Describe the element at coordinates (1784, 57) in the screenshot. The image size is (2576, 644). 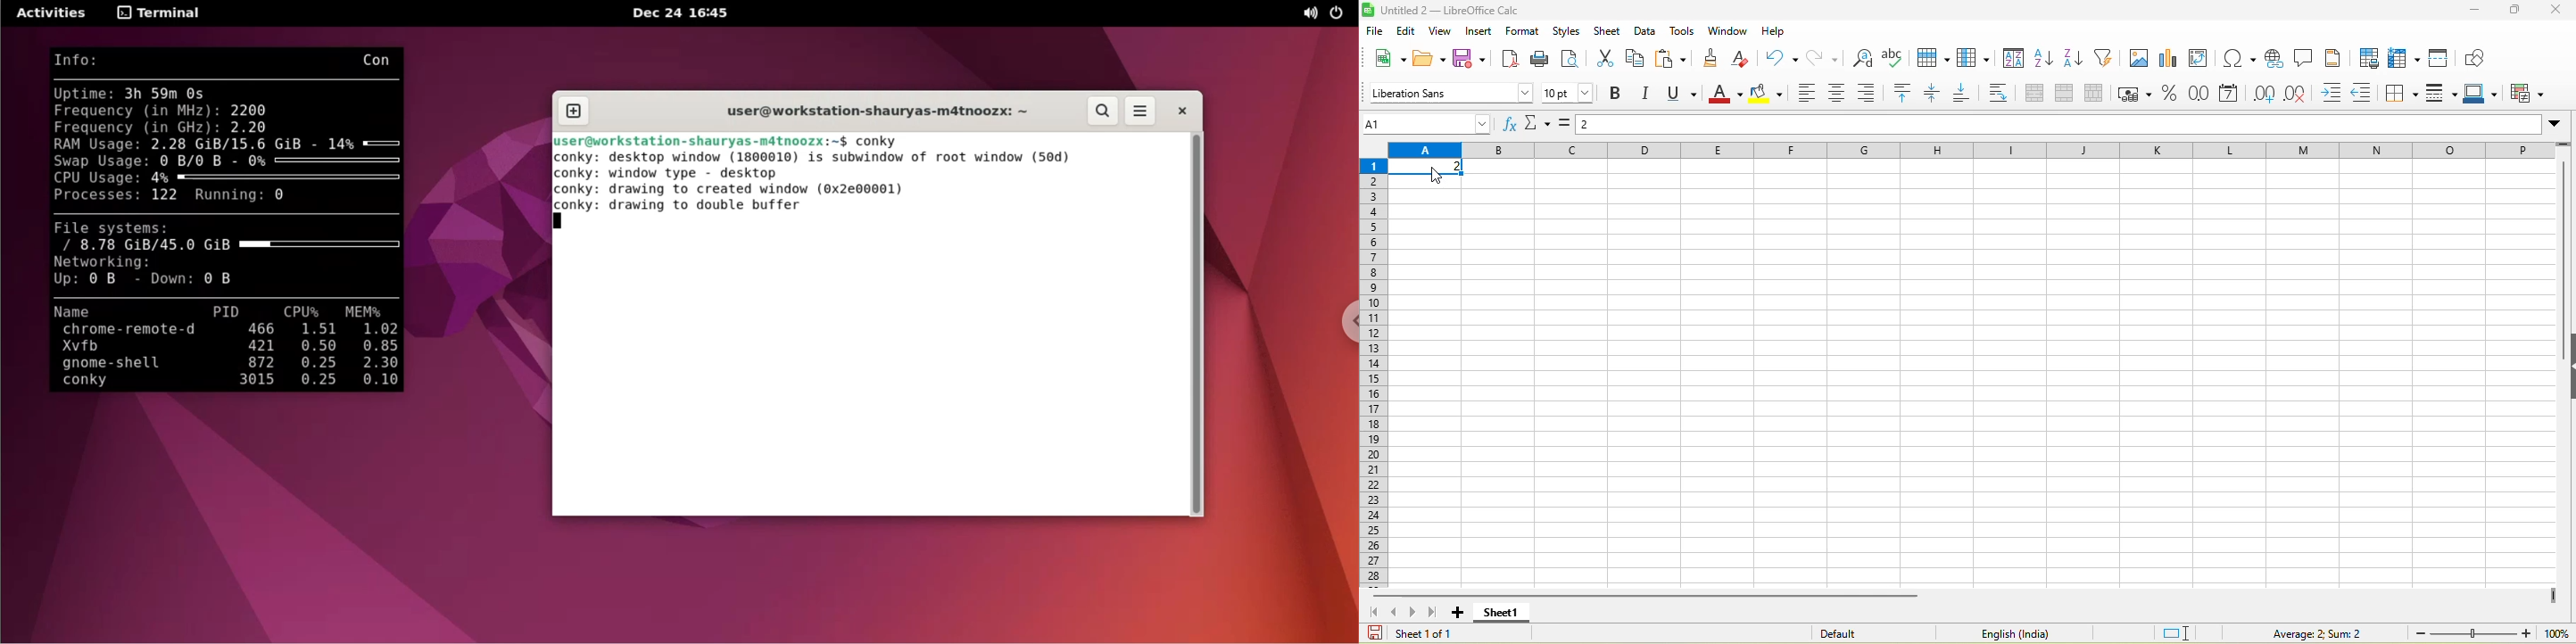
I see `undo` at that location.